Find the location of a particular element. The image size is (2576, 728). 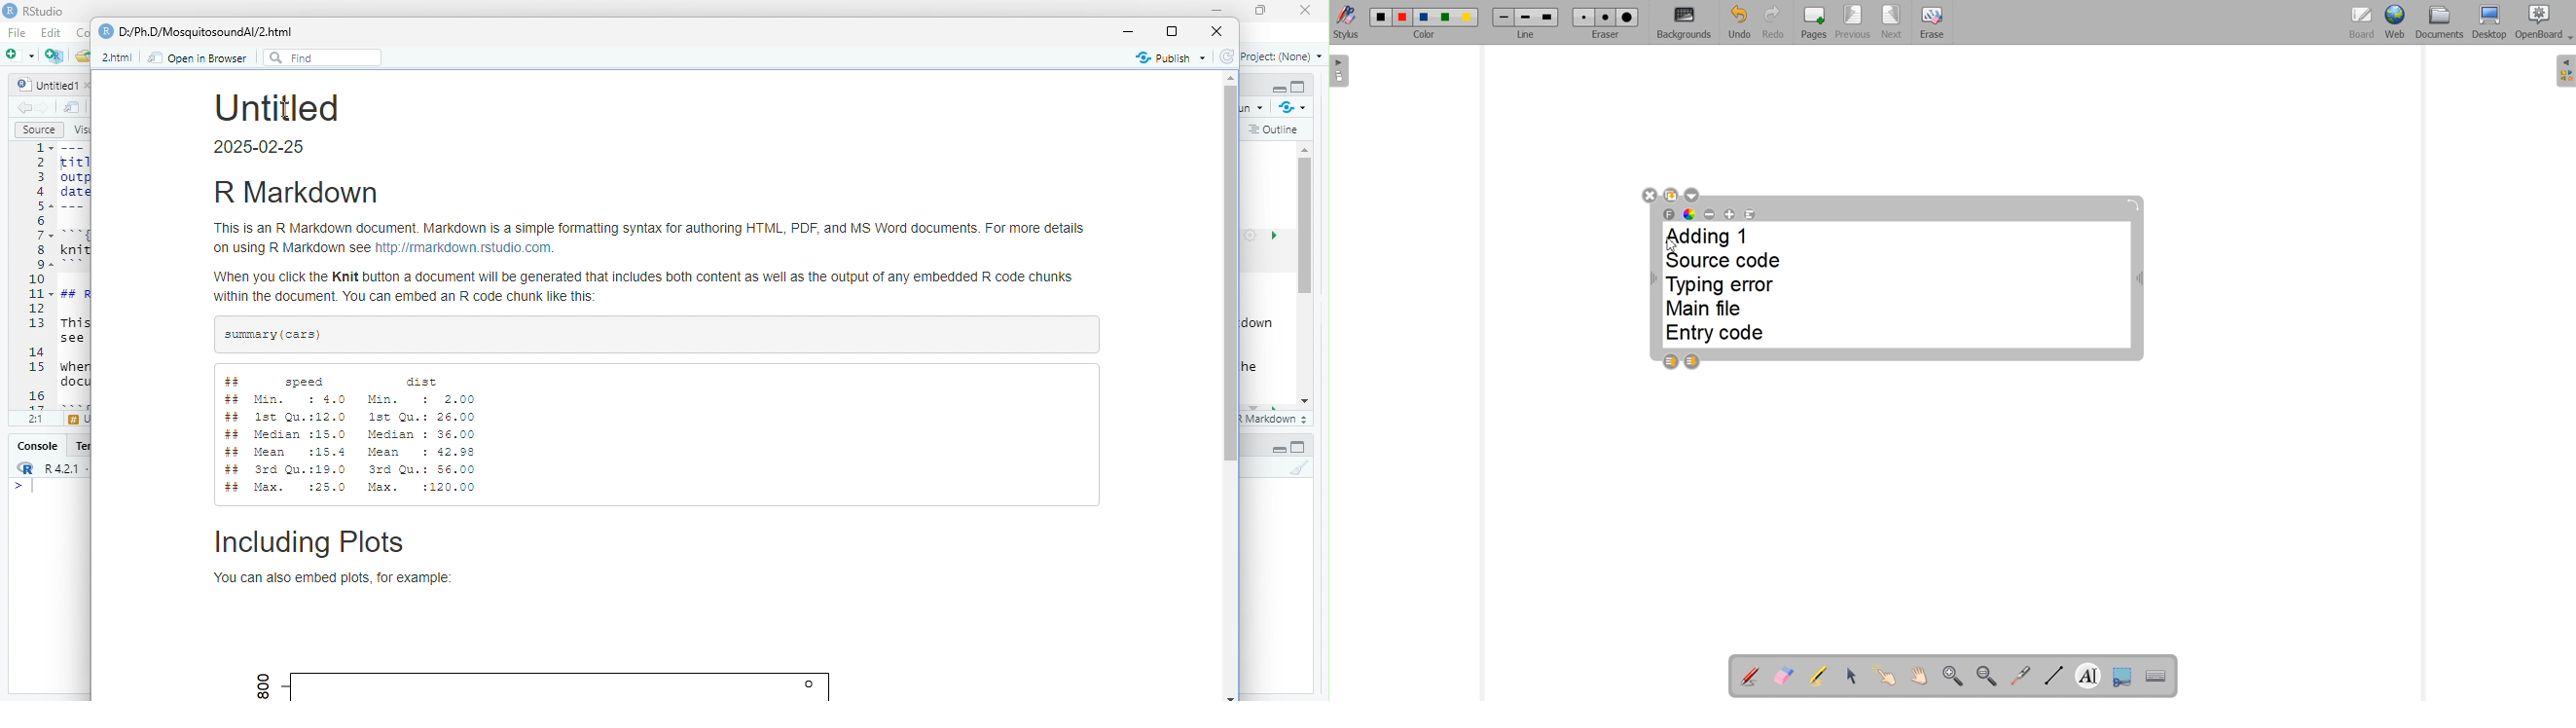

search in doc is located at coordinates (73, 107).